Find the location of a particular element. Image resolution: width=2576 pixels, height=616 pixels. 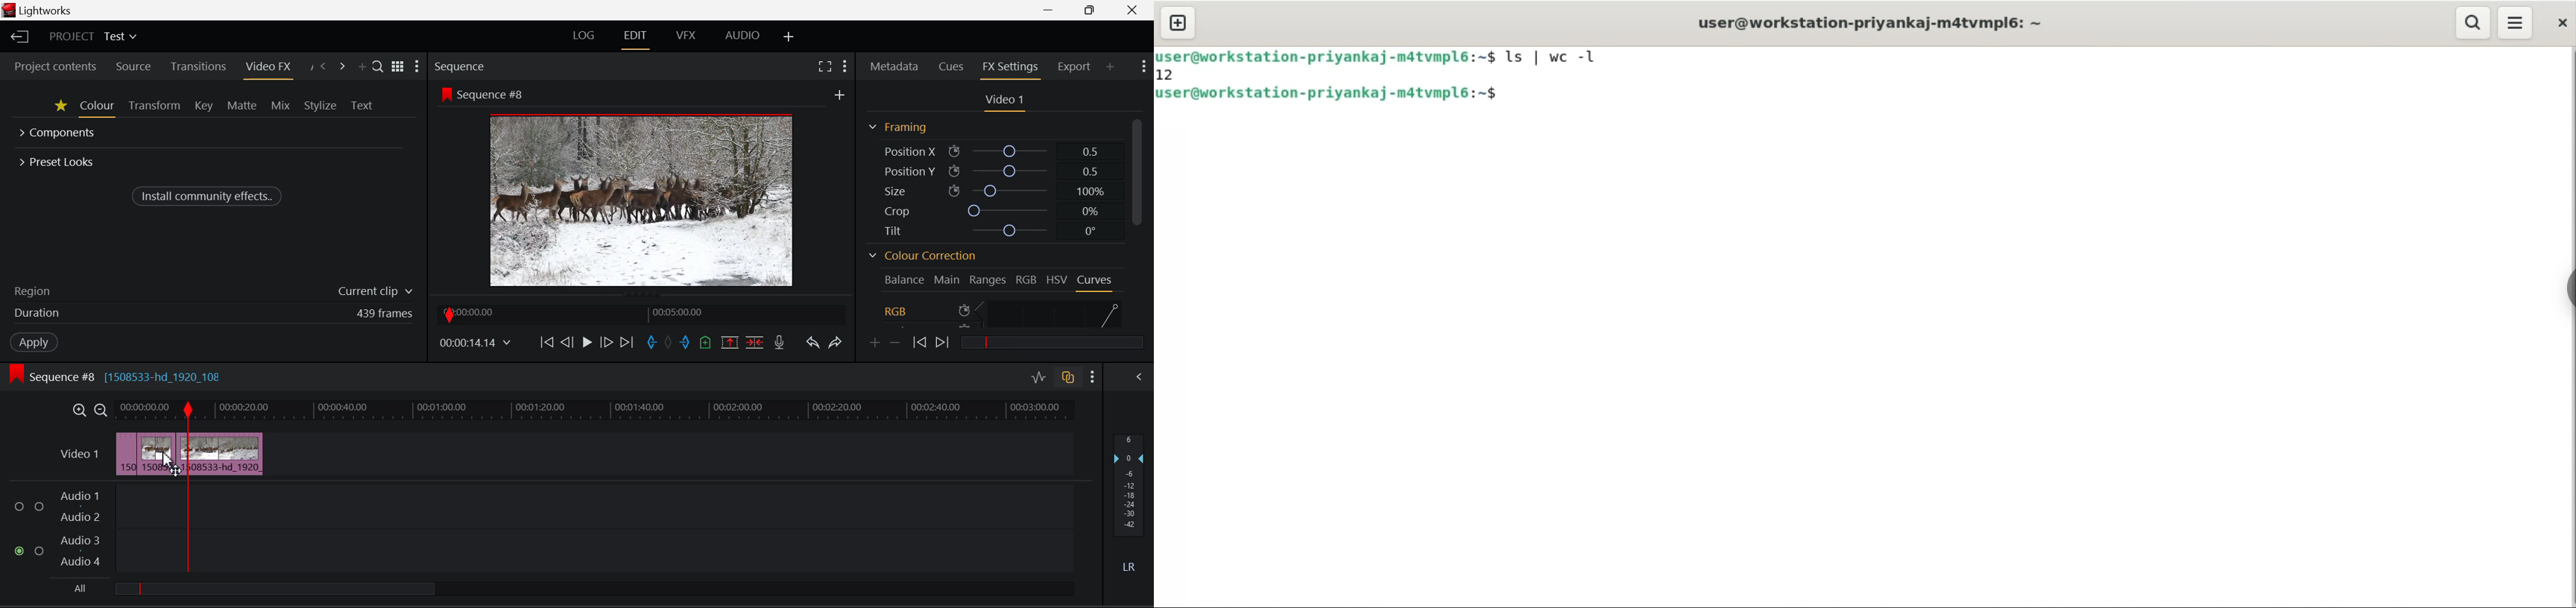

HSV is located at coordinates (1058, 278).